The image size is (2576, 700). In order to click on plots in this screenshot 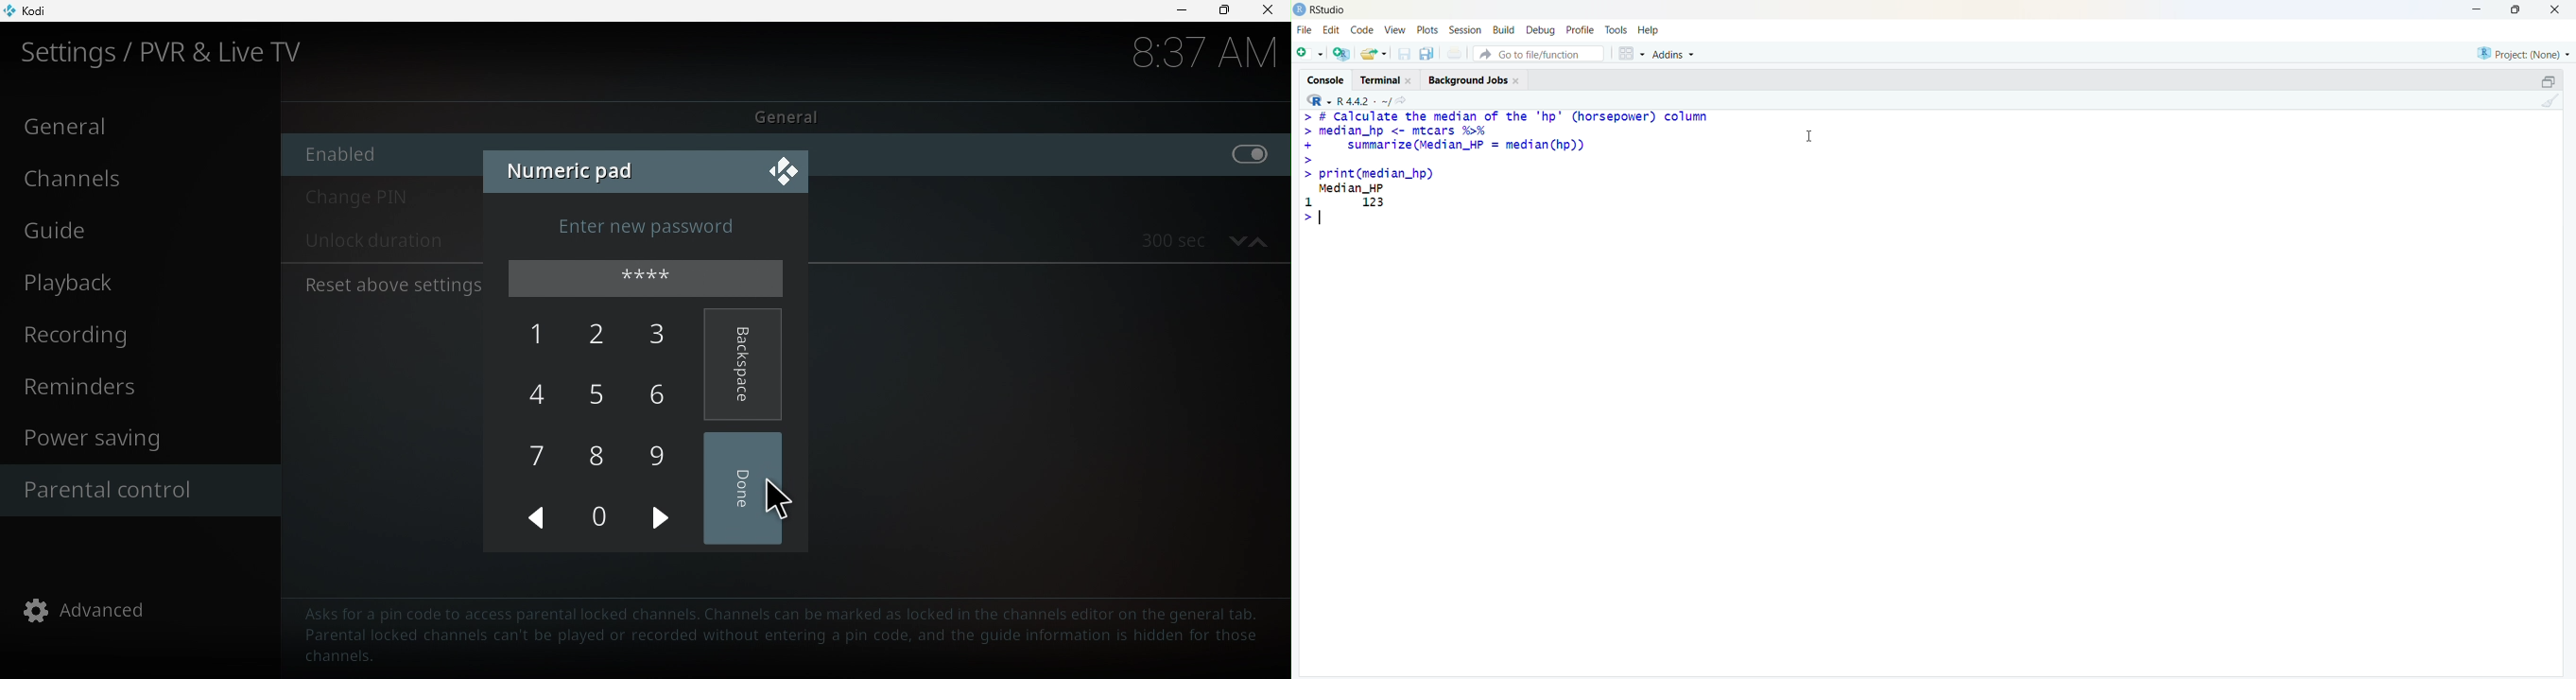, I will do `click(1427, 30)`.